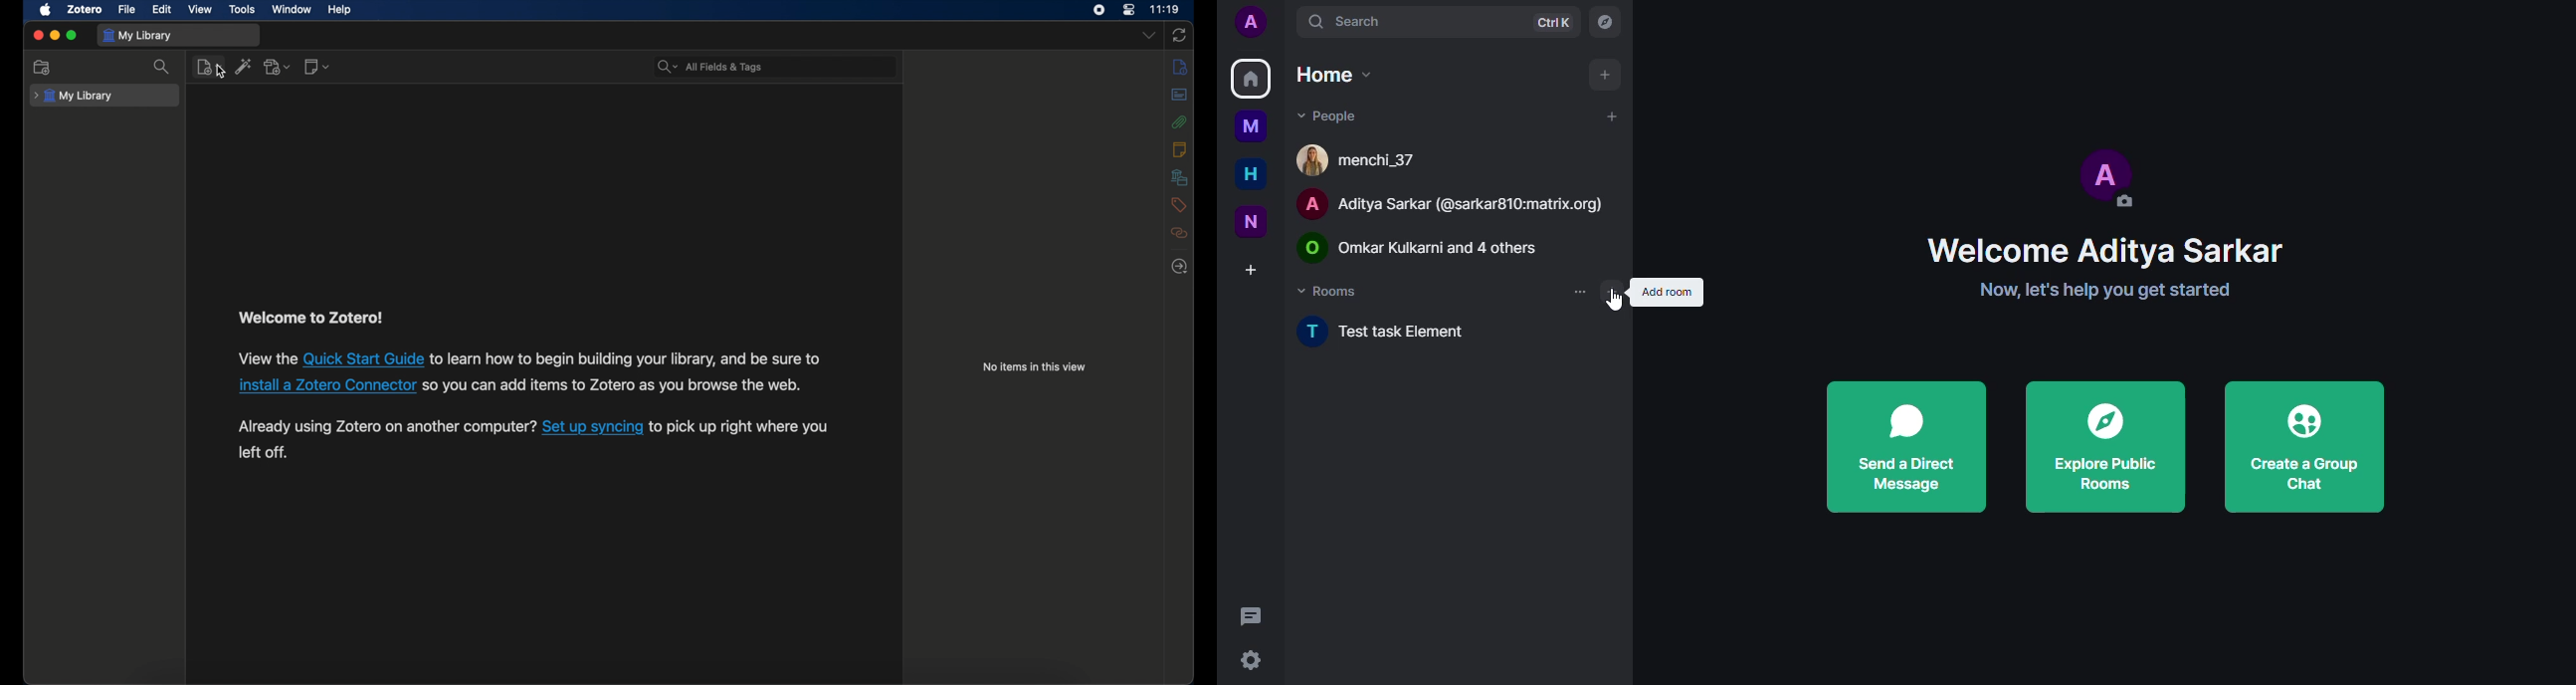 The height and width of the screenshot is (700, 2576). Describe the element at coordinates (1251, 269) in the screenshot. I see `create a space` at that location.